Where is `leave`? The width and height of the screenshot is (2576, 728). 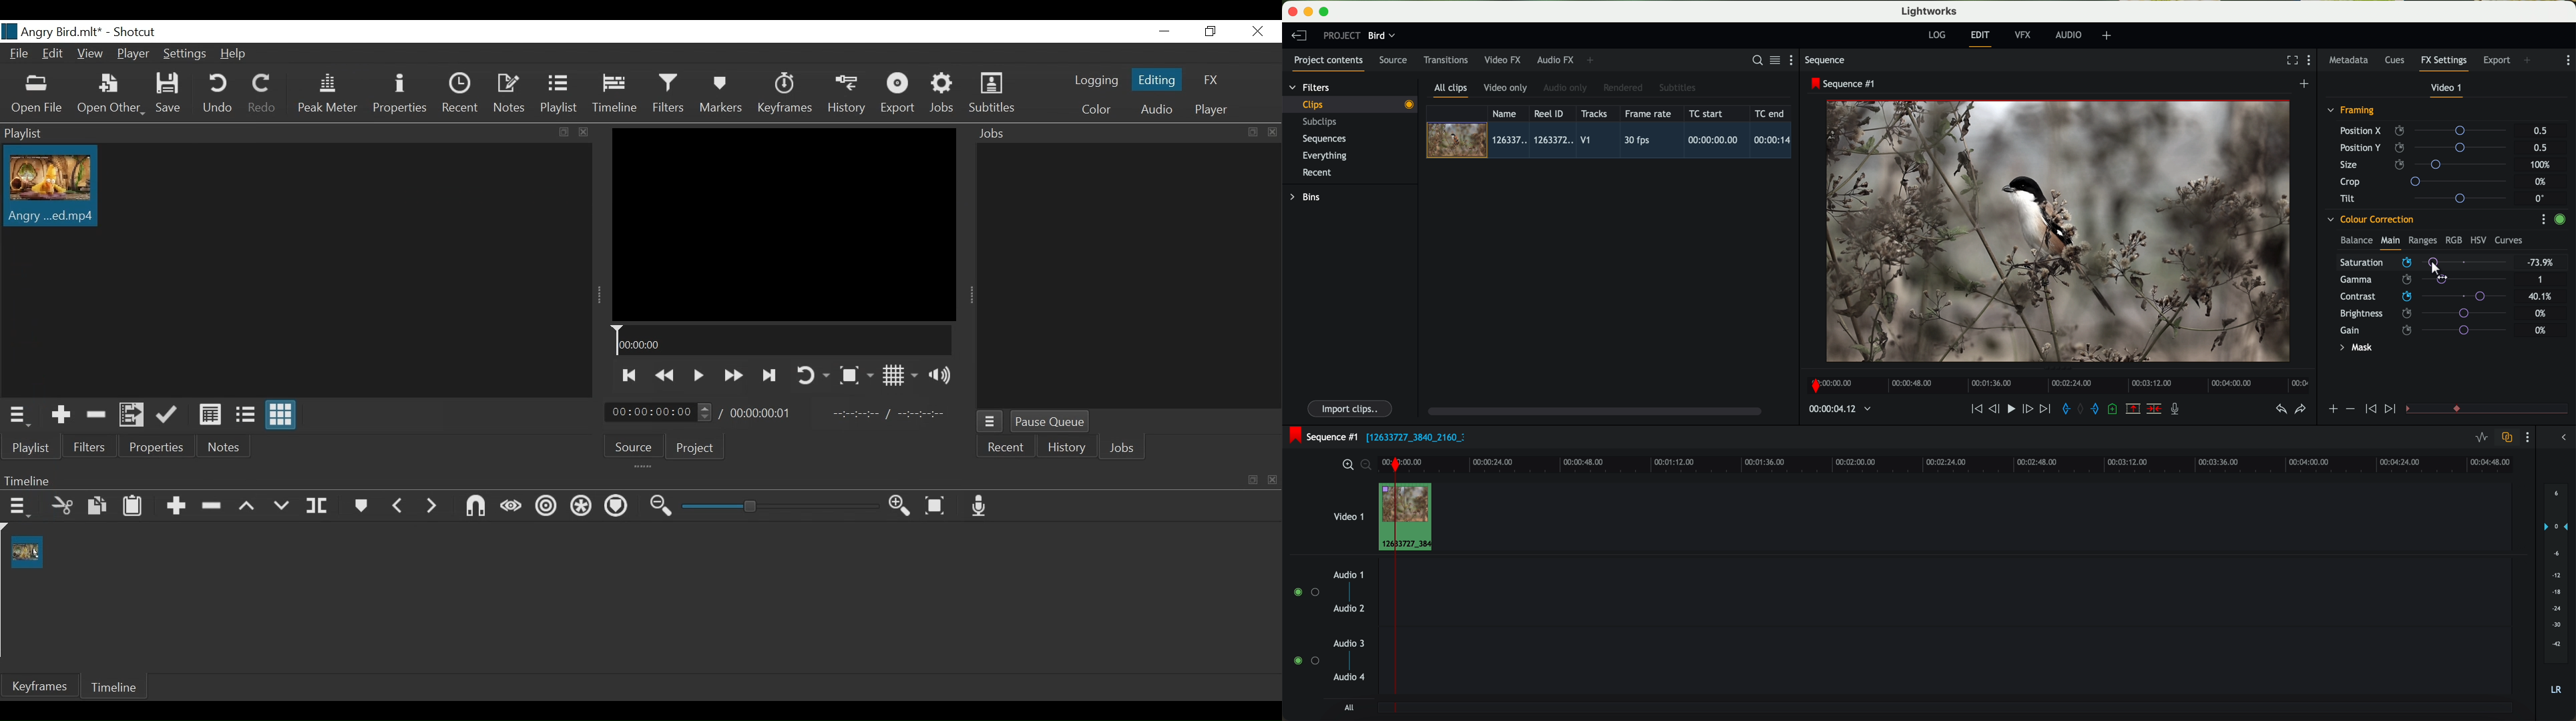 leave is located at coordinates (1299, 36).